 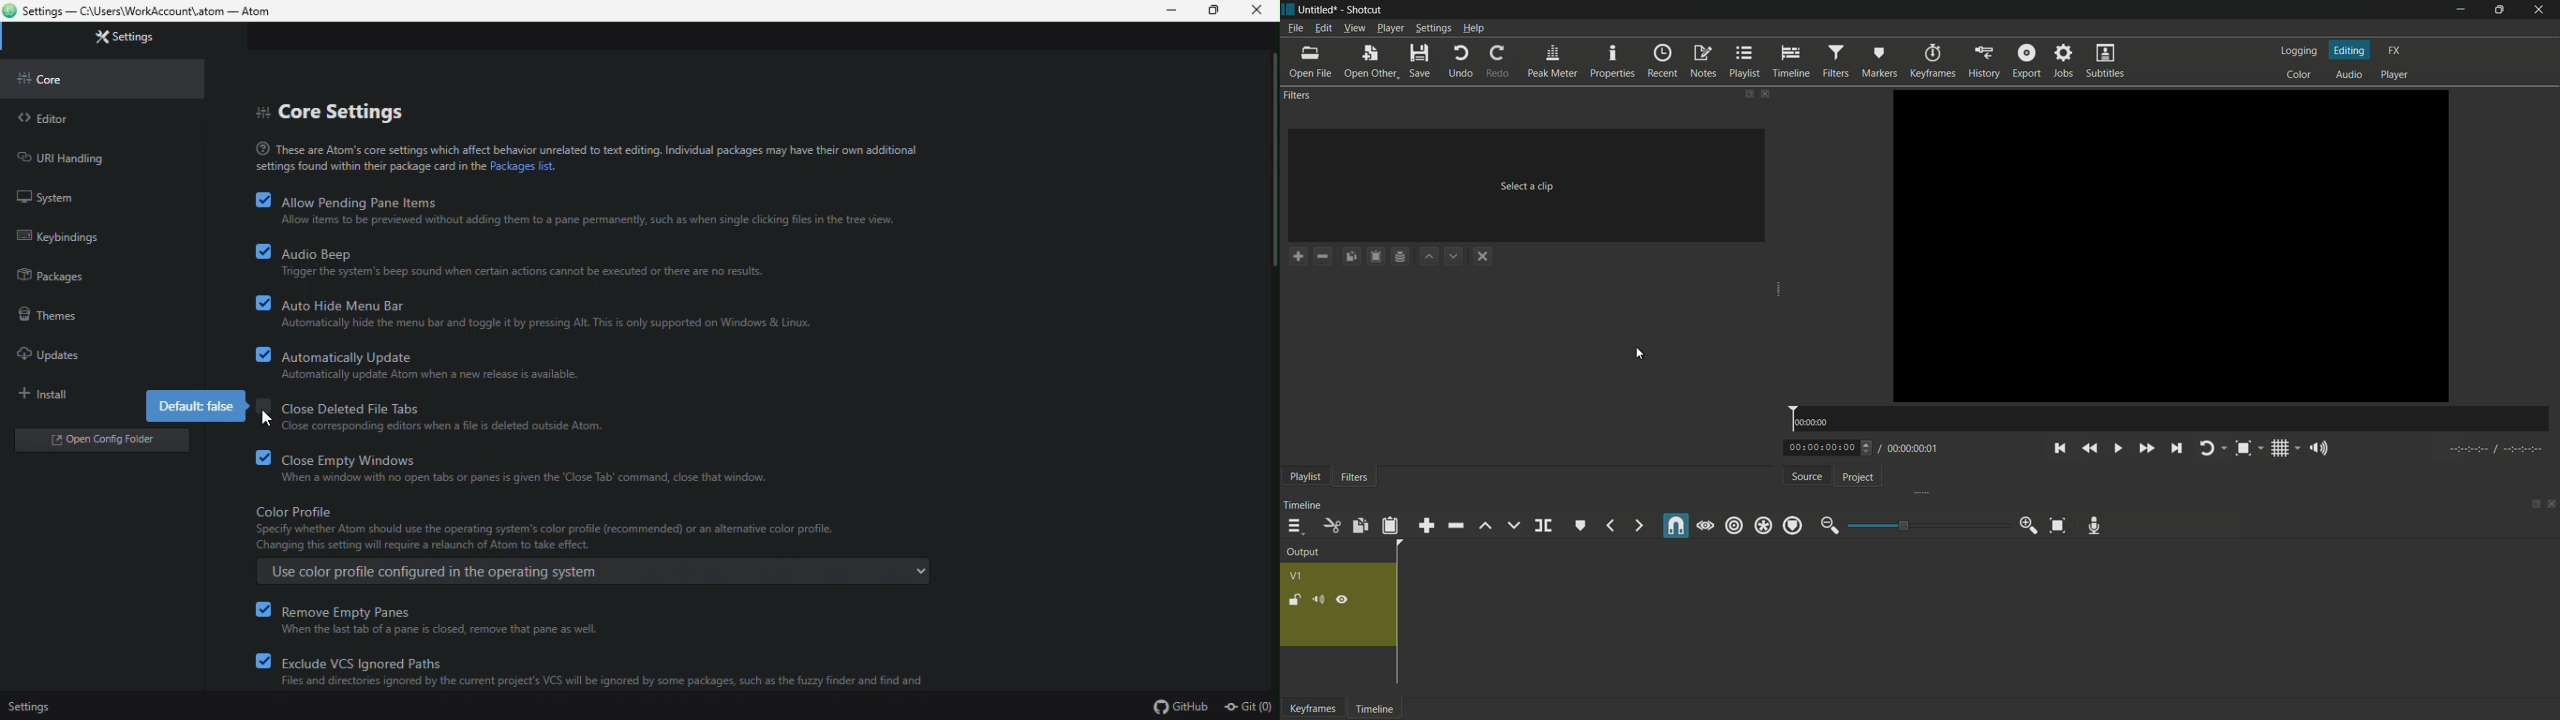 I want to click on color profile, so click(x=590, y=543).